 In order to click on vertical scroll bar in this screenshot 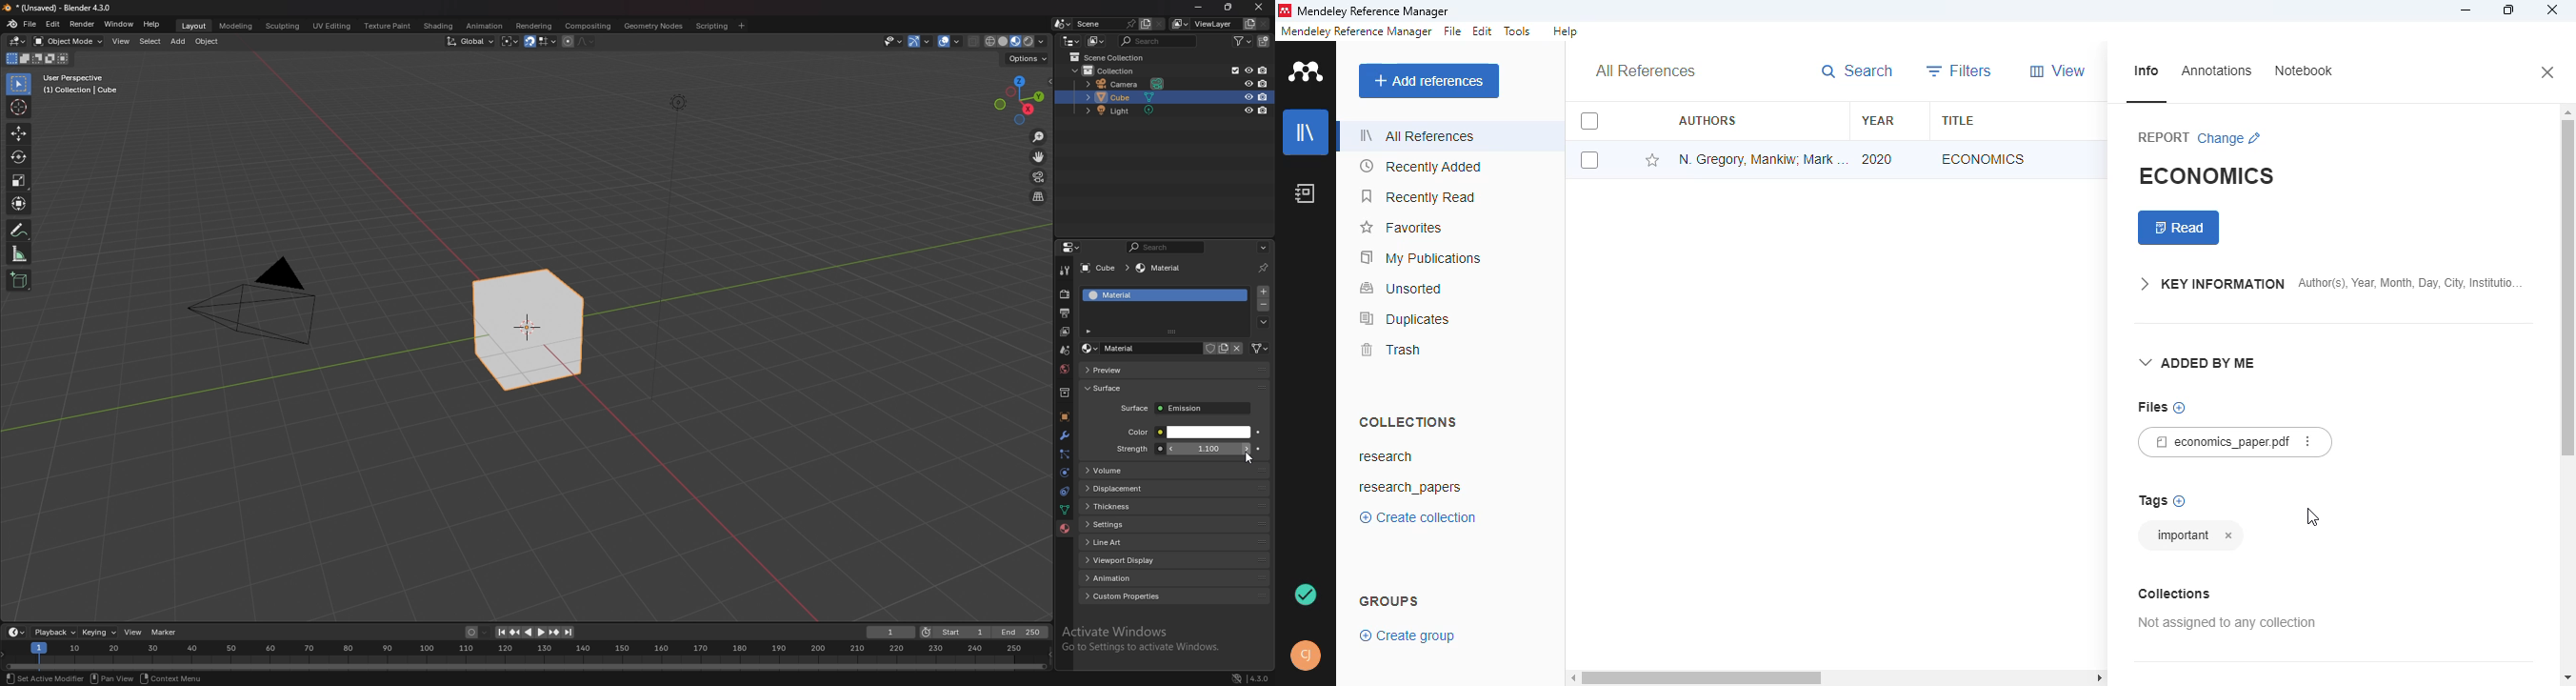, I will do `click(2566, 294)`.